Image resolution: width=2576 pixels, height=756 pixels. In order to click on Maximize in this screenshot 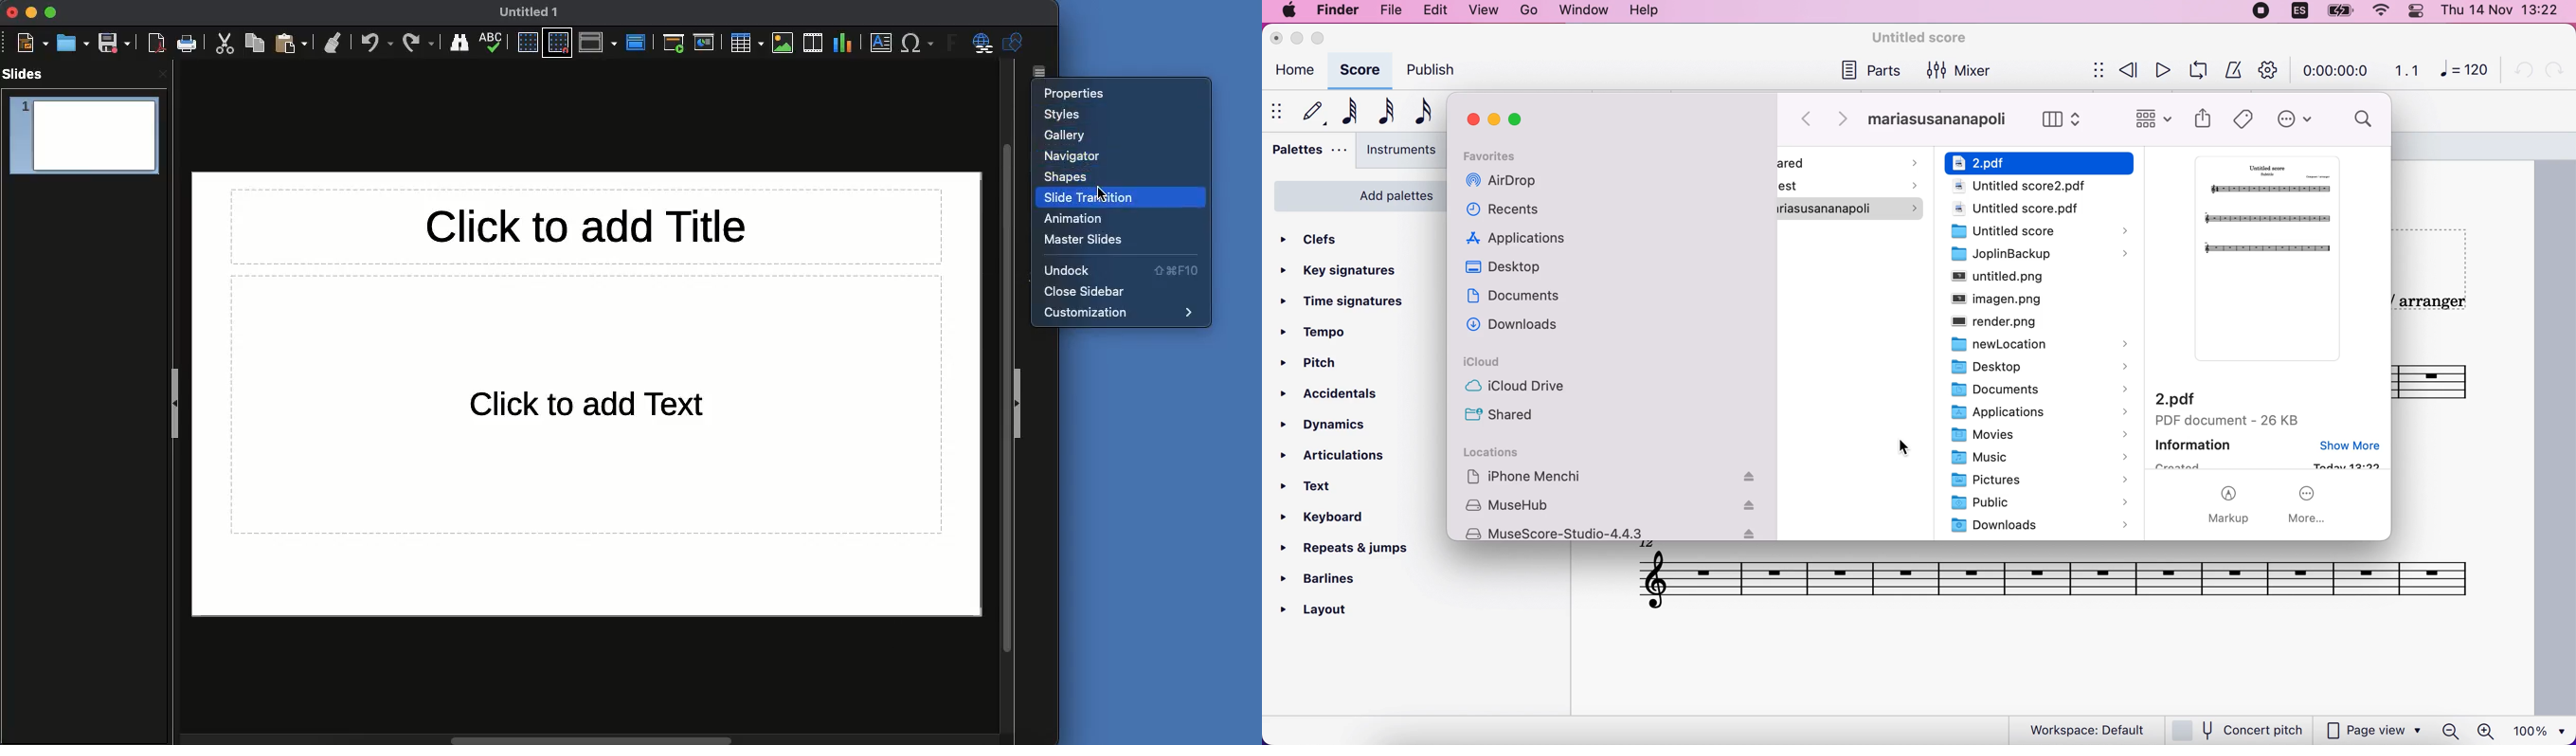, I will do `click(52, 13)`.